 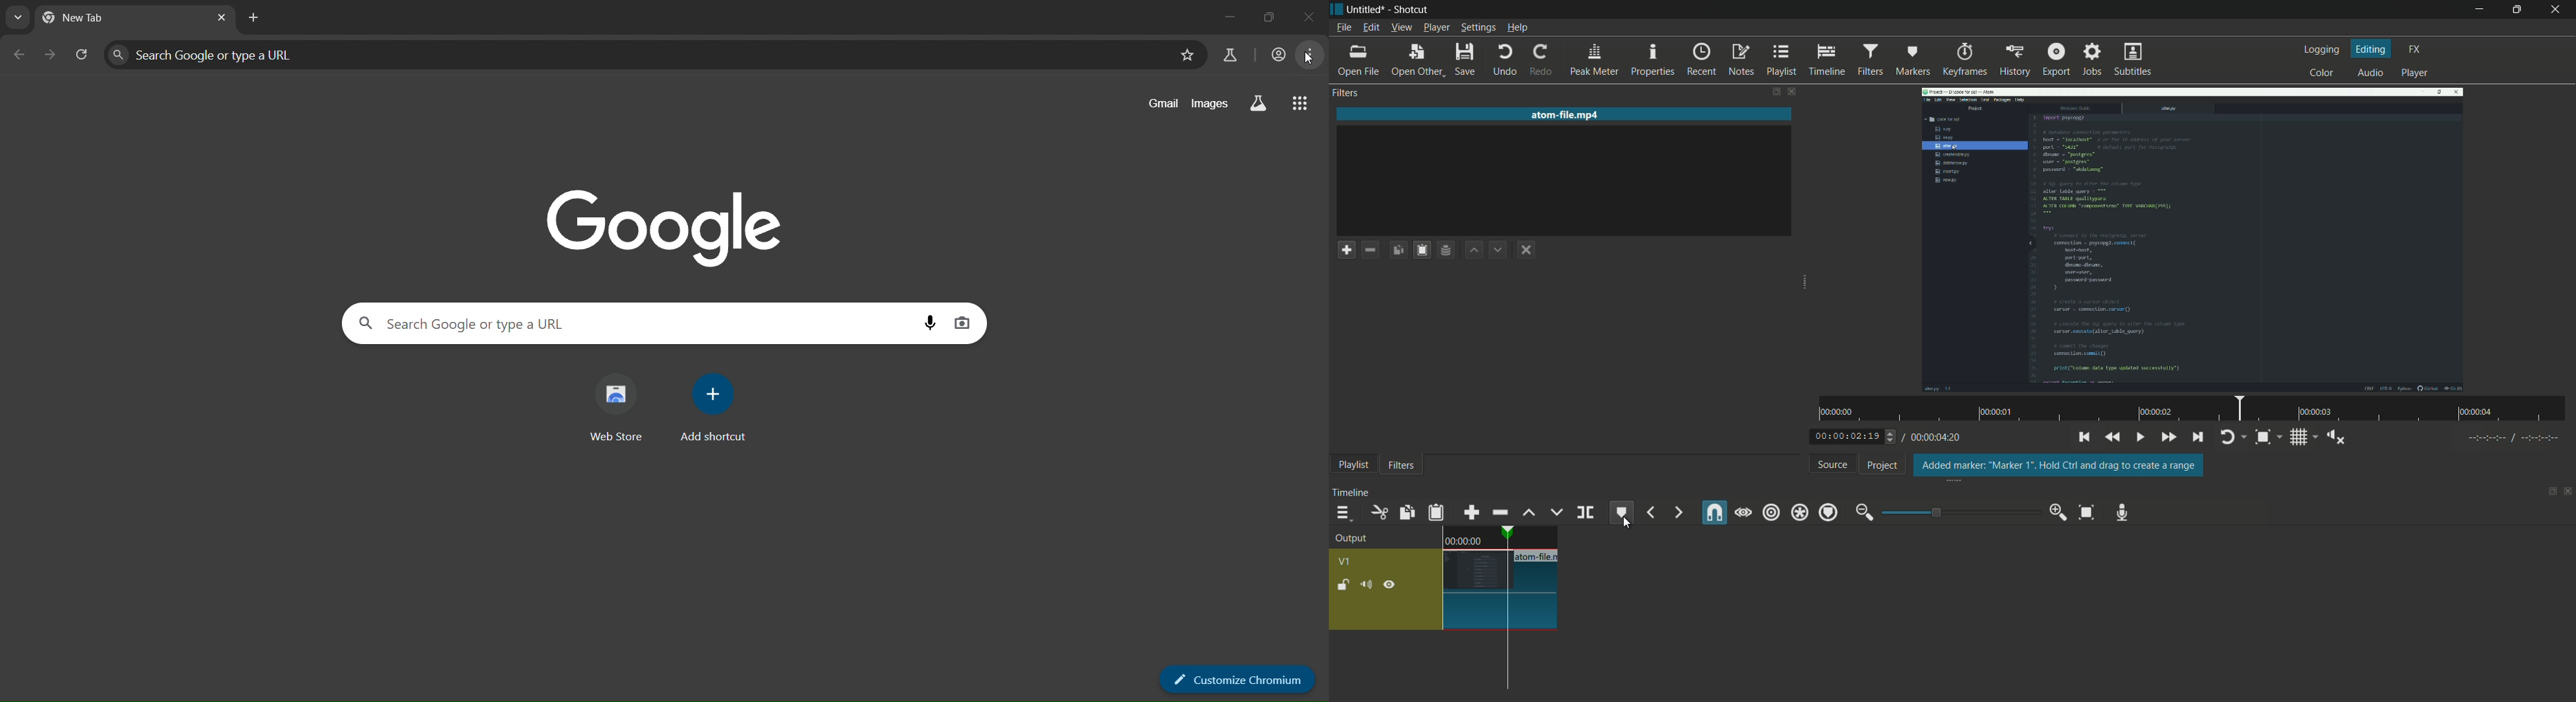 I want to click on current time, so click(x=1845, y=437).